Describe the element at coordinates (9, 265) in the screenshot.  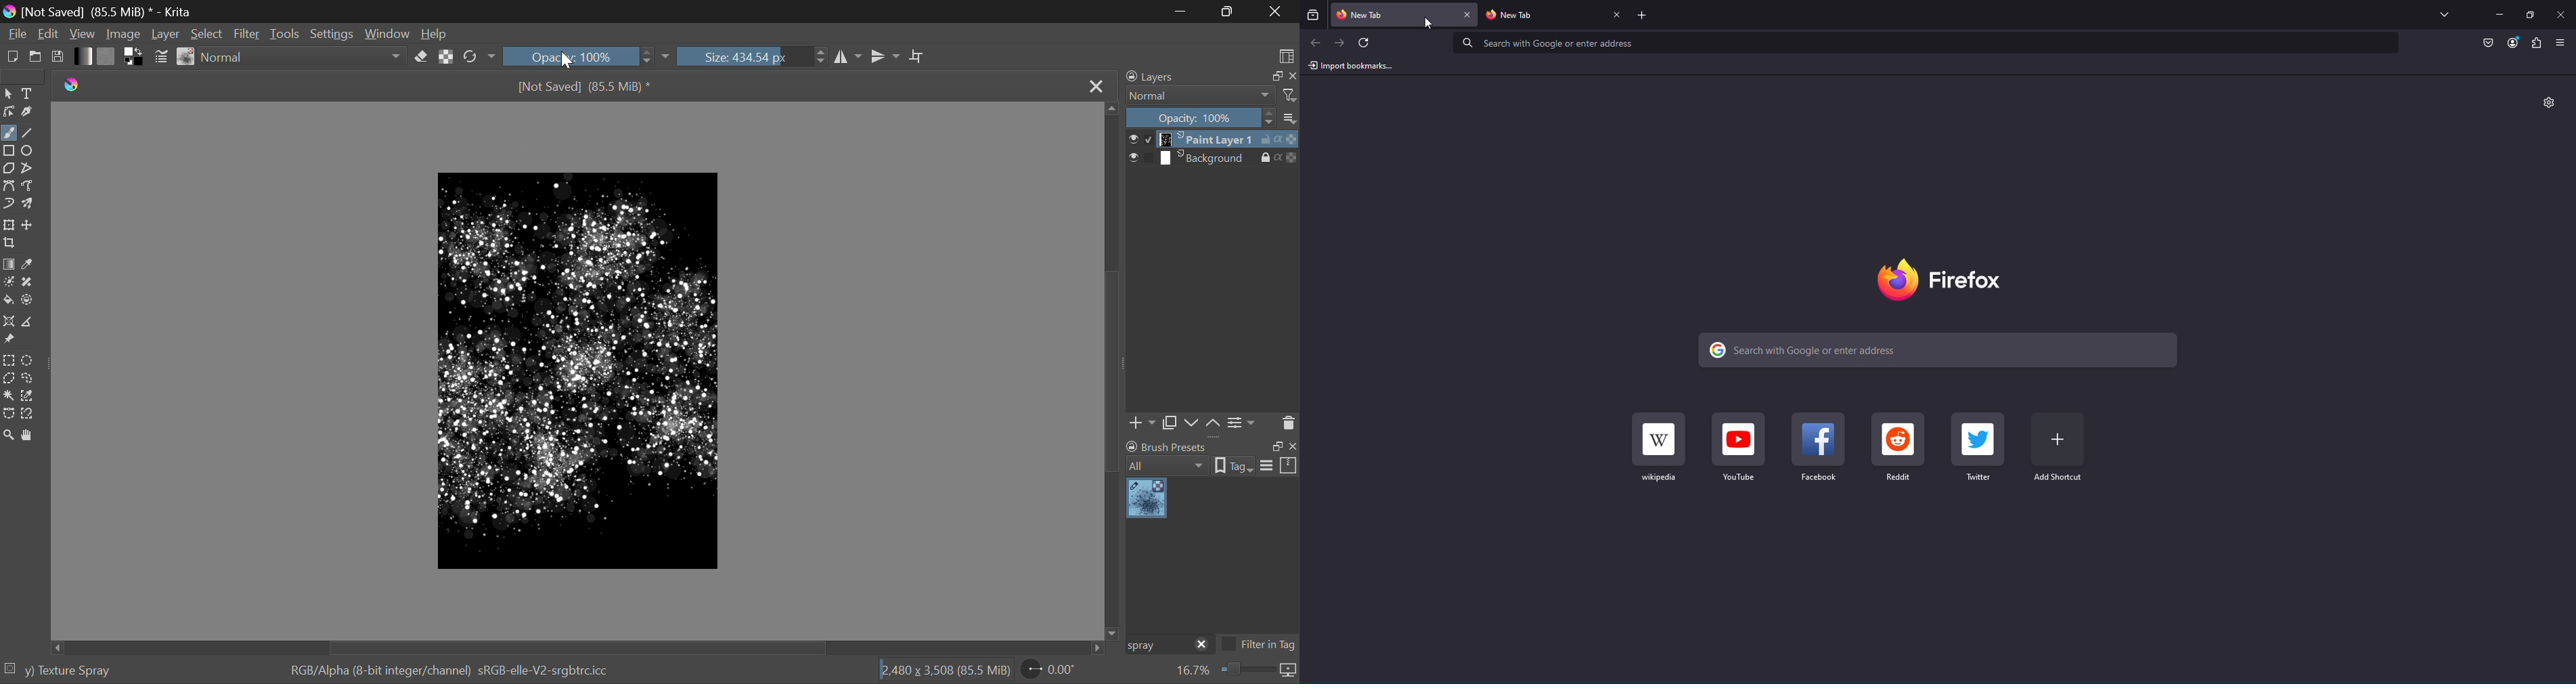
I see `Gradient Fill` at that location.